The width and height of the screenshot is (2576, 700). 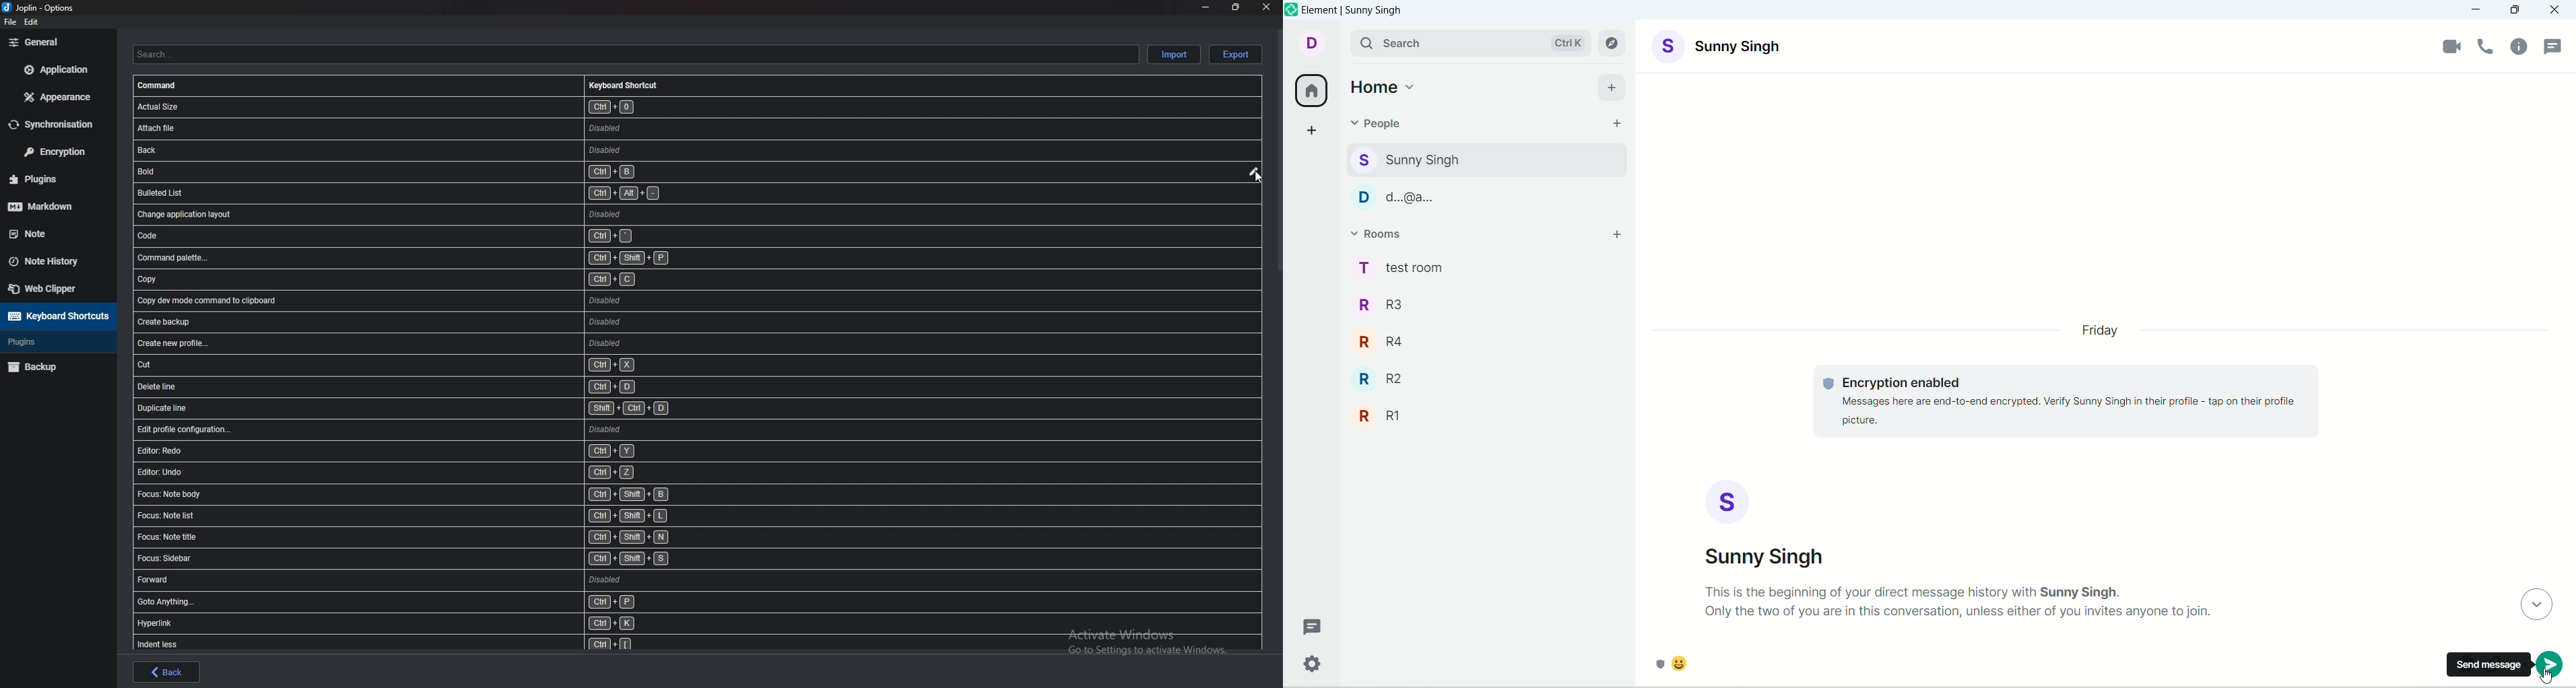 What do you see at coordinates (399, 172) in the screenshot?
I see `shortcut` at bounding box center [399, 172].